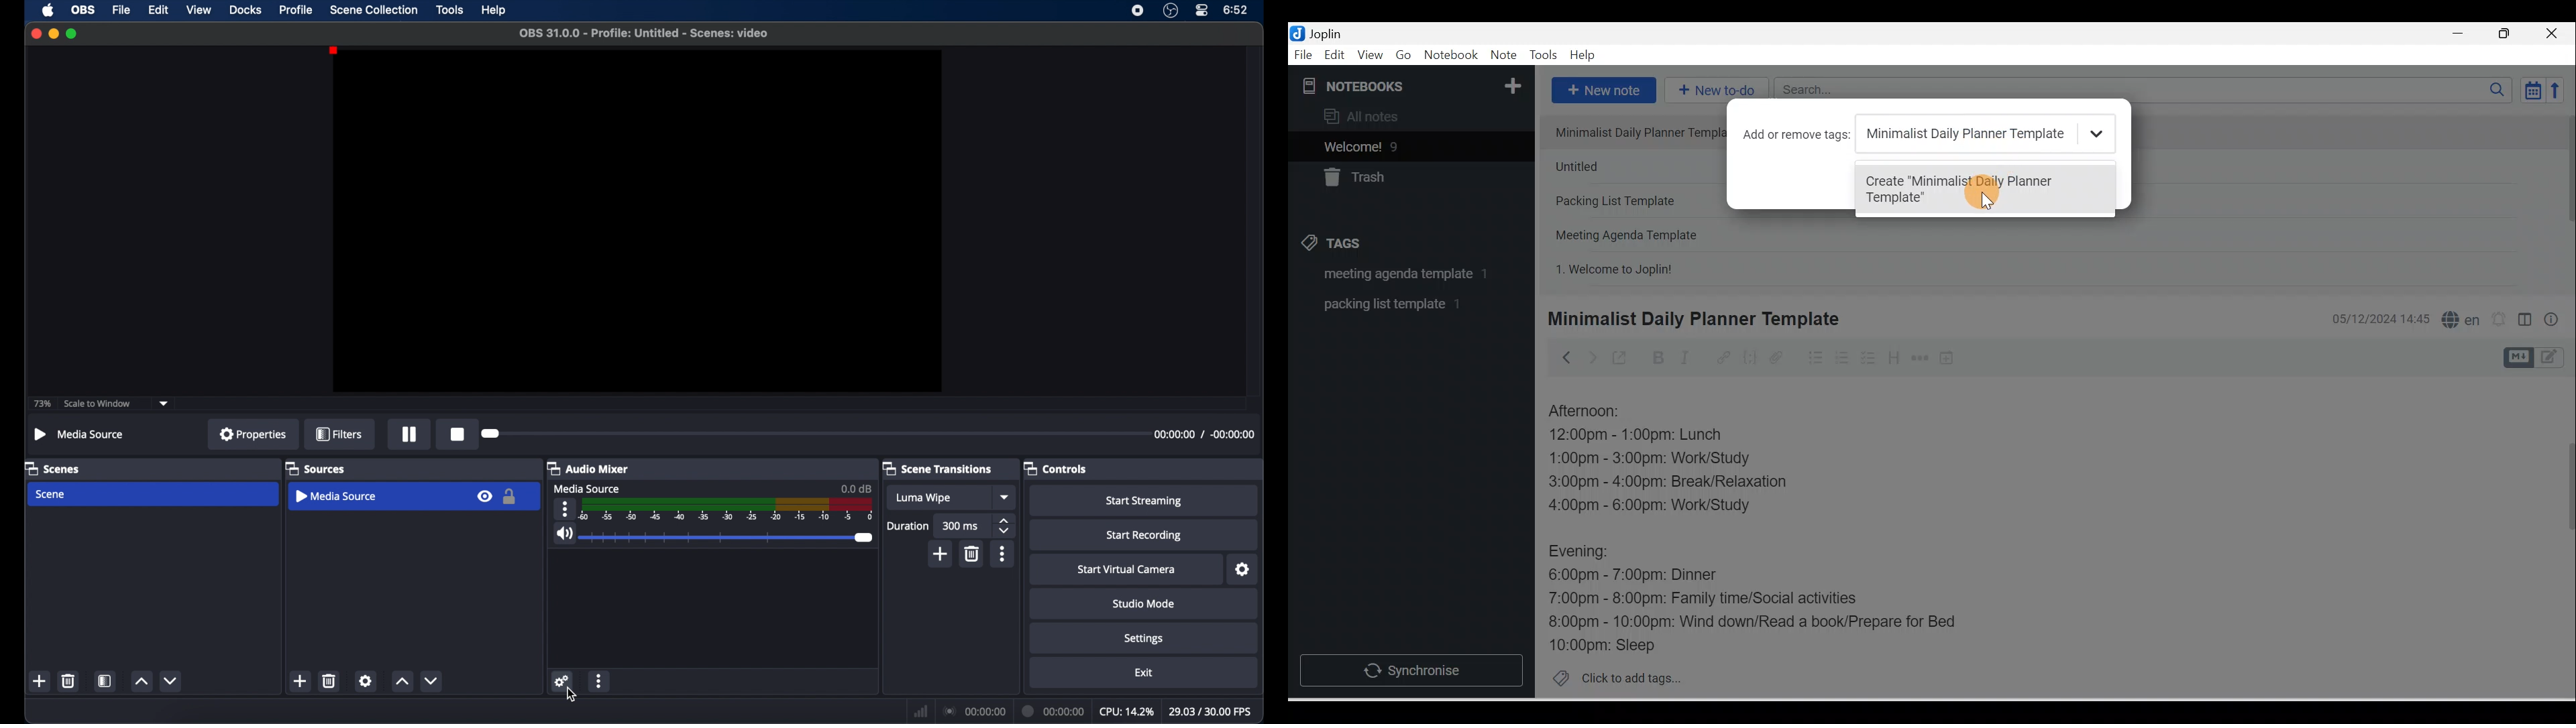 This screenshot has width=2576, height=728. What do you see at coordinates (1127, 570) in the screenshot?
I see `start virtual camera` at bounding box center [1127, 570].